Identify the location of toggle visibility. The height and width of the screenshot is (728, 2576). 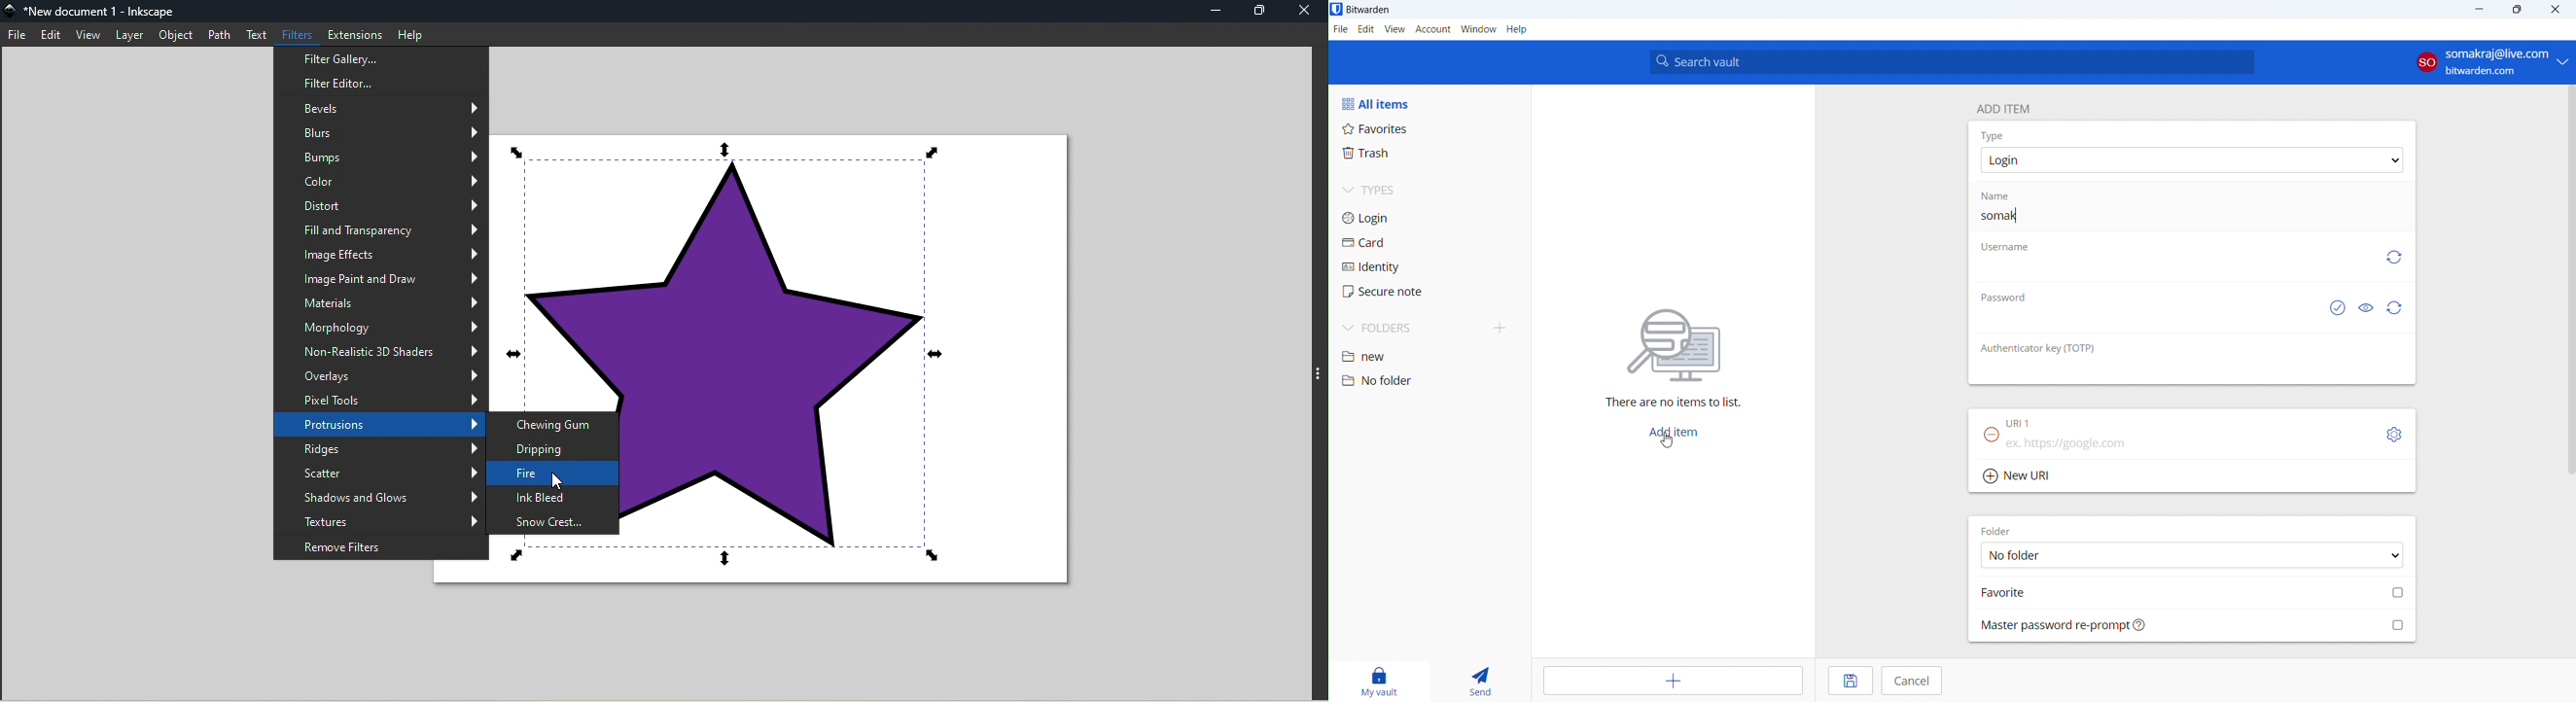
(2366, 309).